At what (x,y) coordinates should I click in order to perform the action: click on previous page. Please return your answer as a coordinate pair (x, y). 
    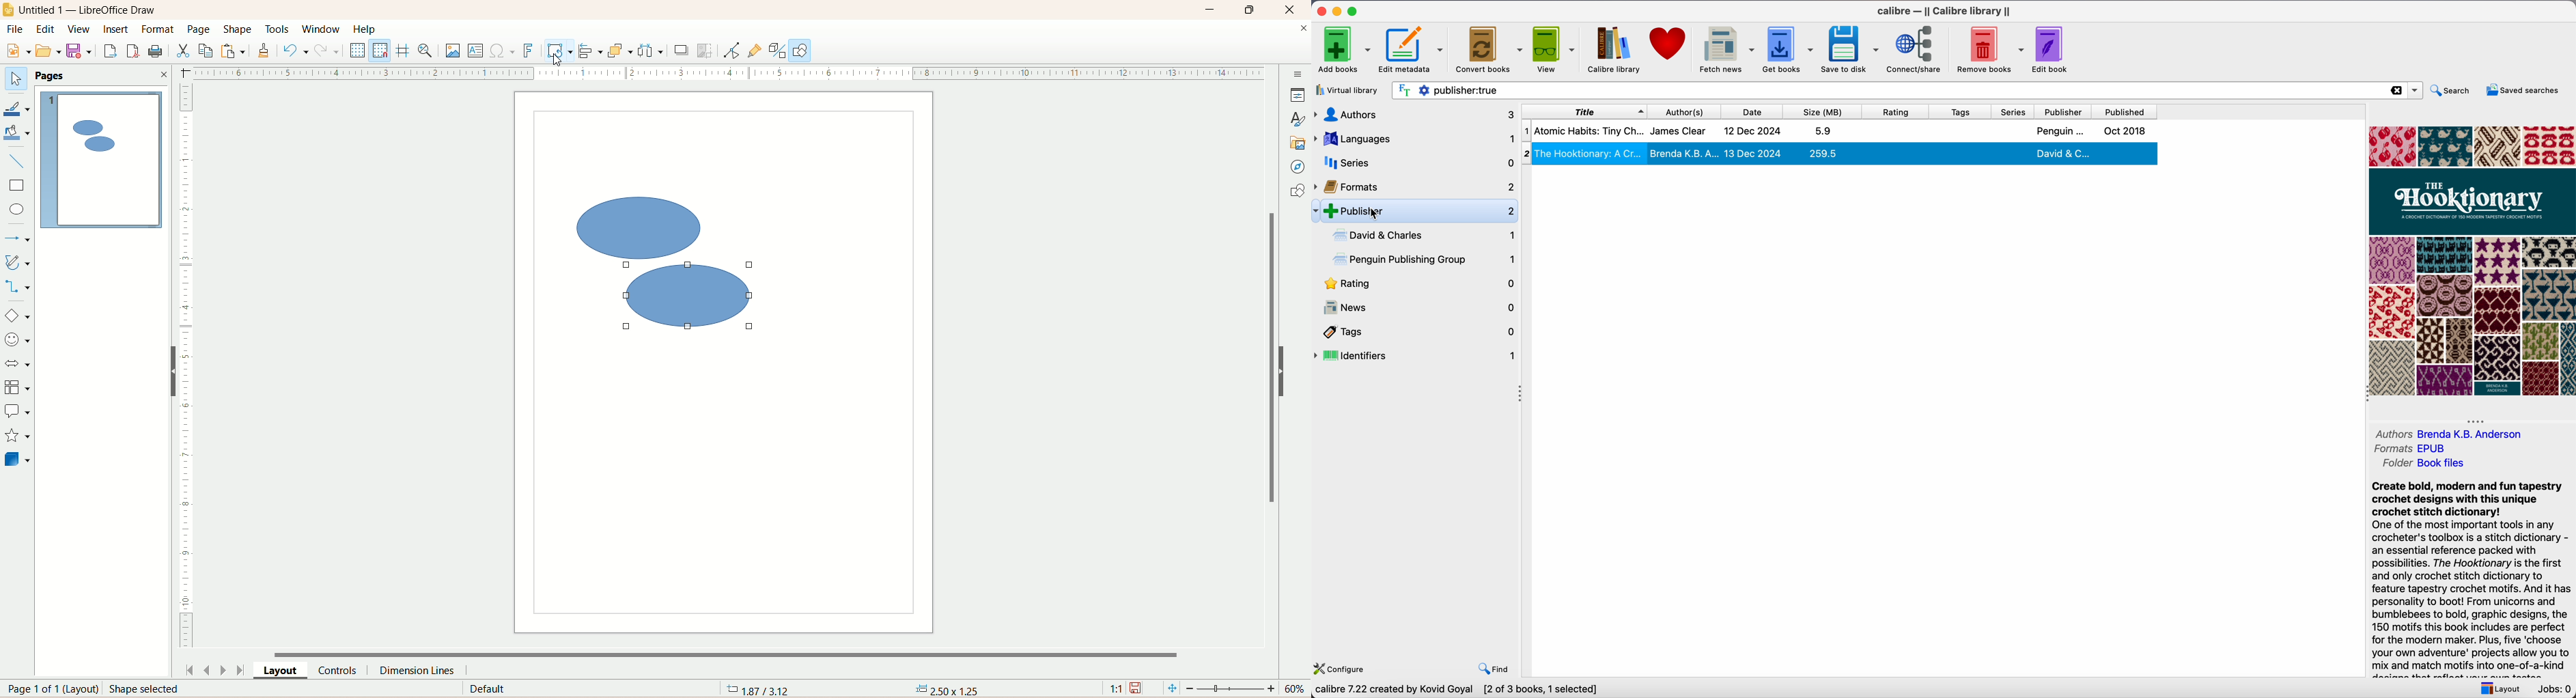
    Looking at the image, I should click on (207, 669).